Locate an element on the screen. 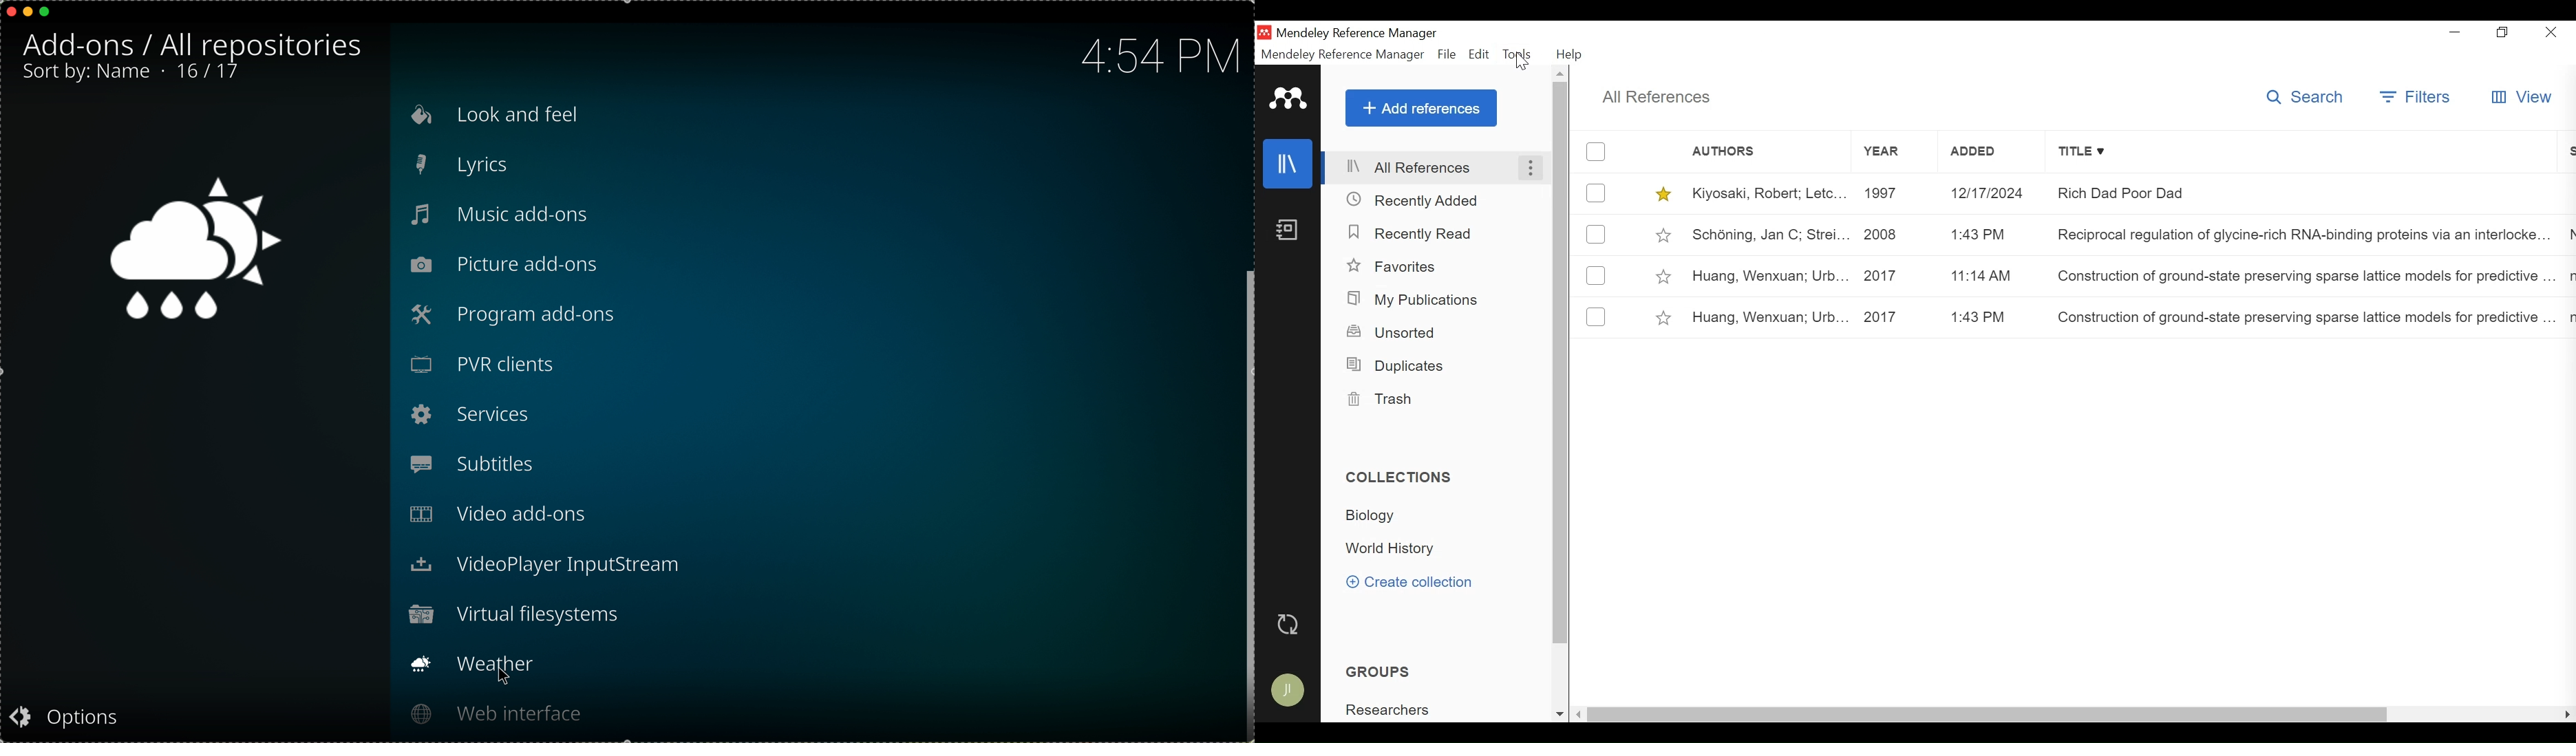 The height and width of the screenshot is (756, 2576). View is located at coordinates (2521, 96).